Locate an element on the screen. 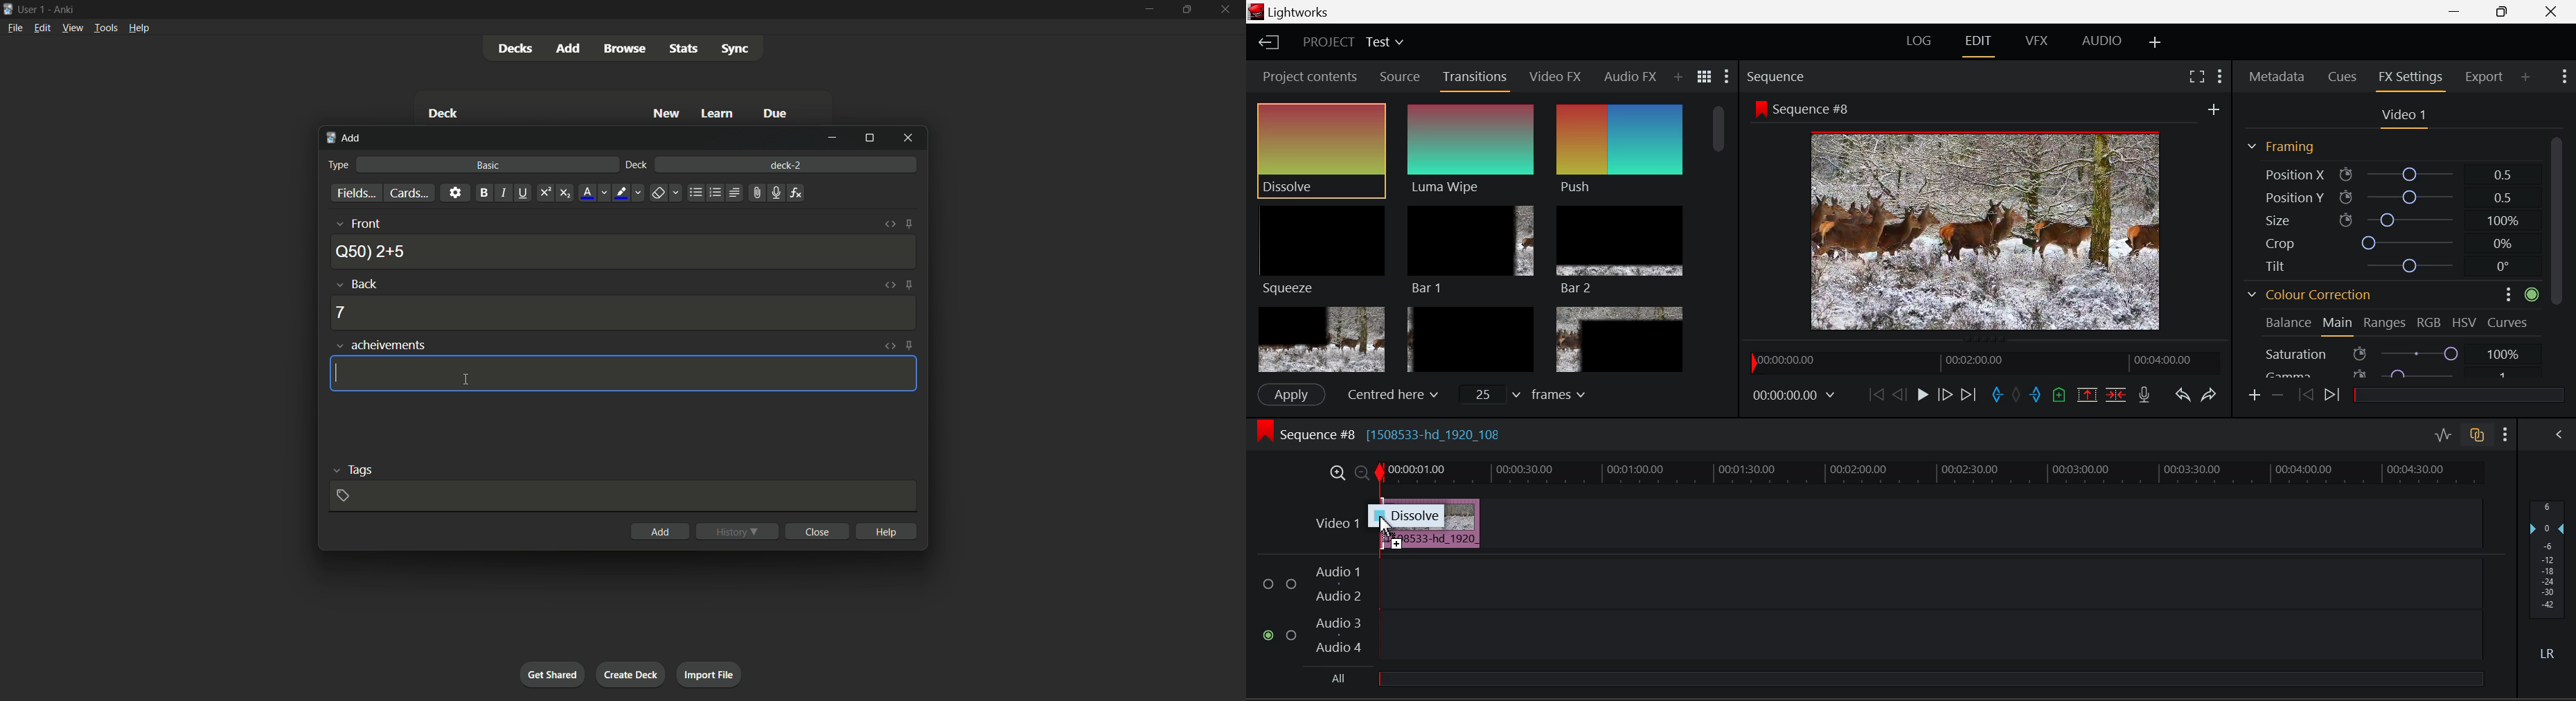 The image size is (2576, 728). edit menu is located at coordinates (42, 28).